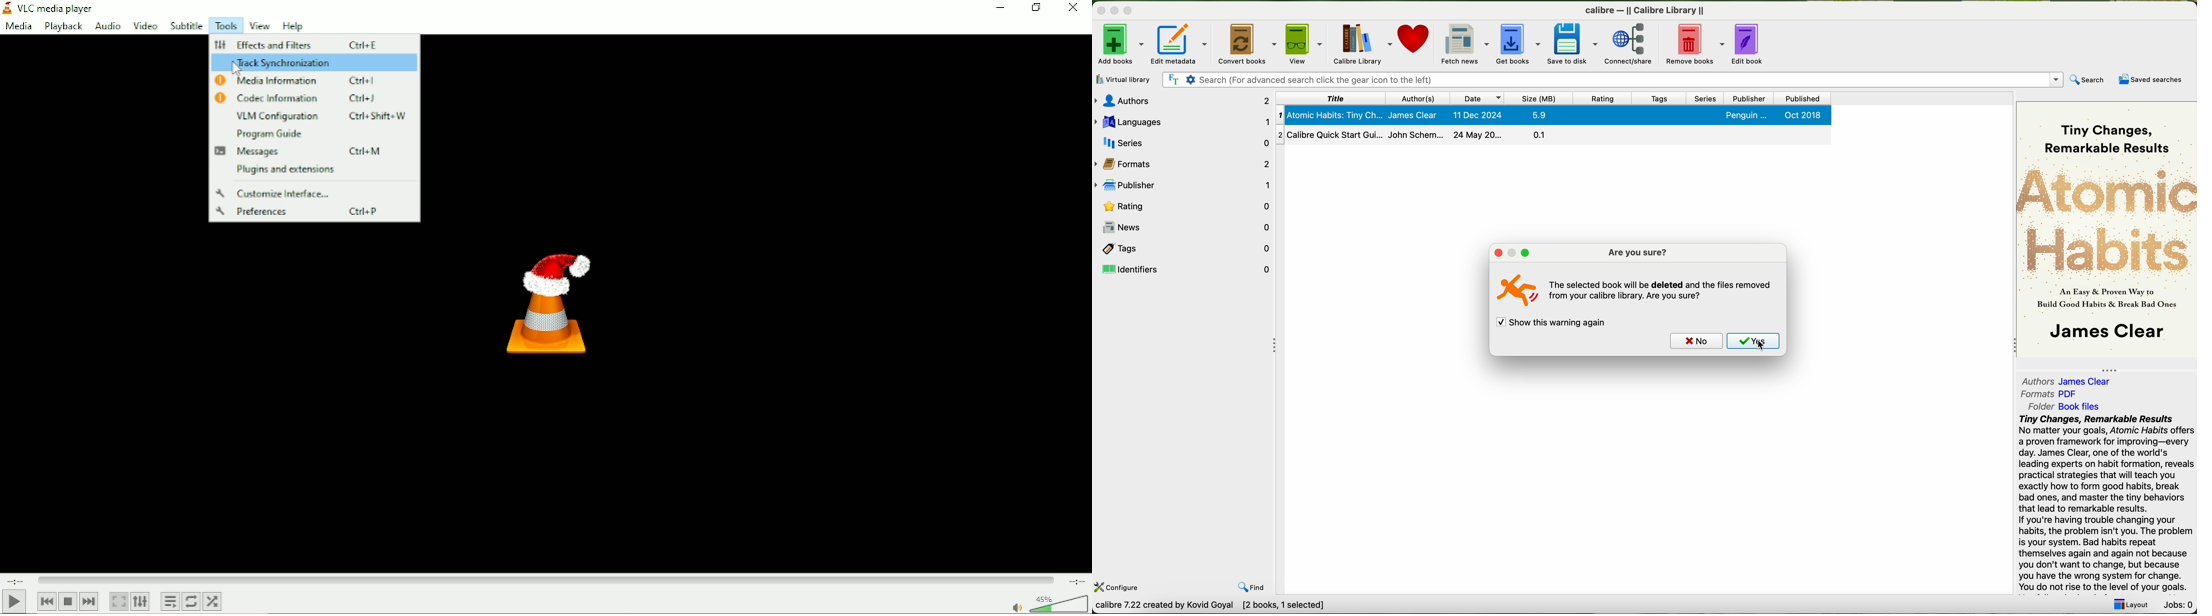 This screenshot has width=2212, height=616. Describe the element at coordinates (319, 116) in the screenshot. I see `VLM Configuration` at that location.